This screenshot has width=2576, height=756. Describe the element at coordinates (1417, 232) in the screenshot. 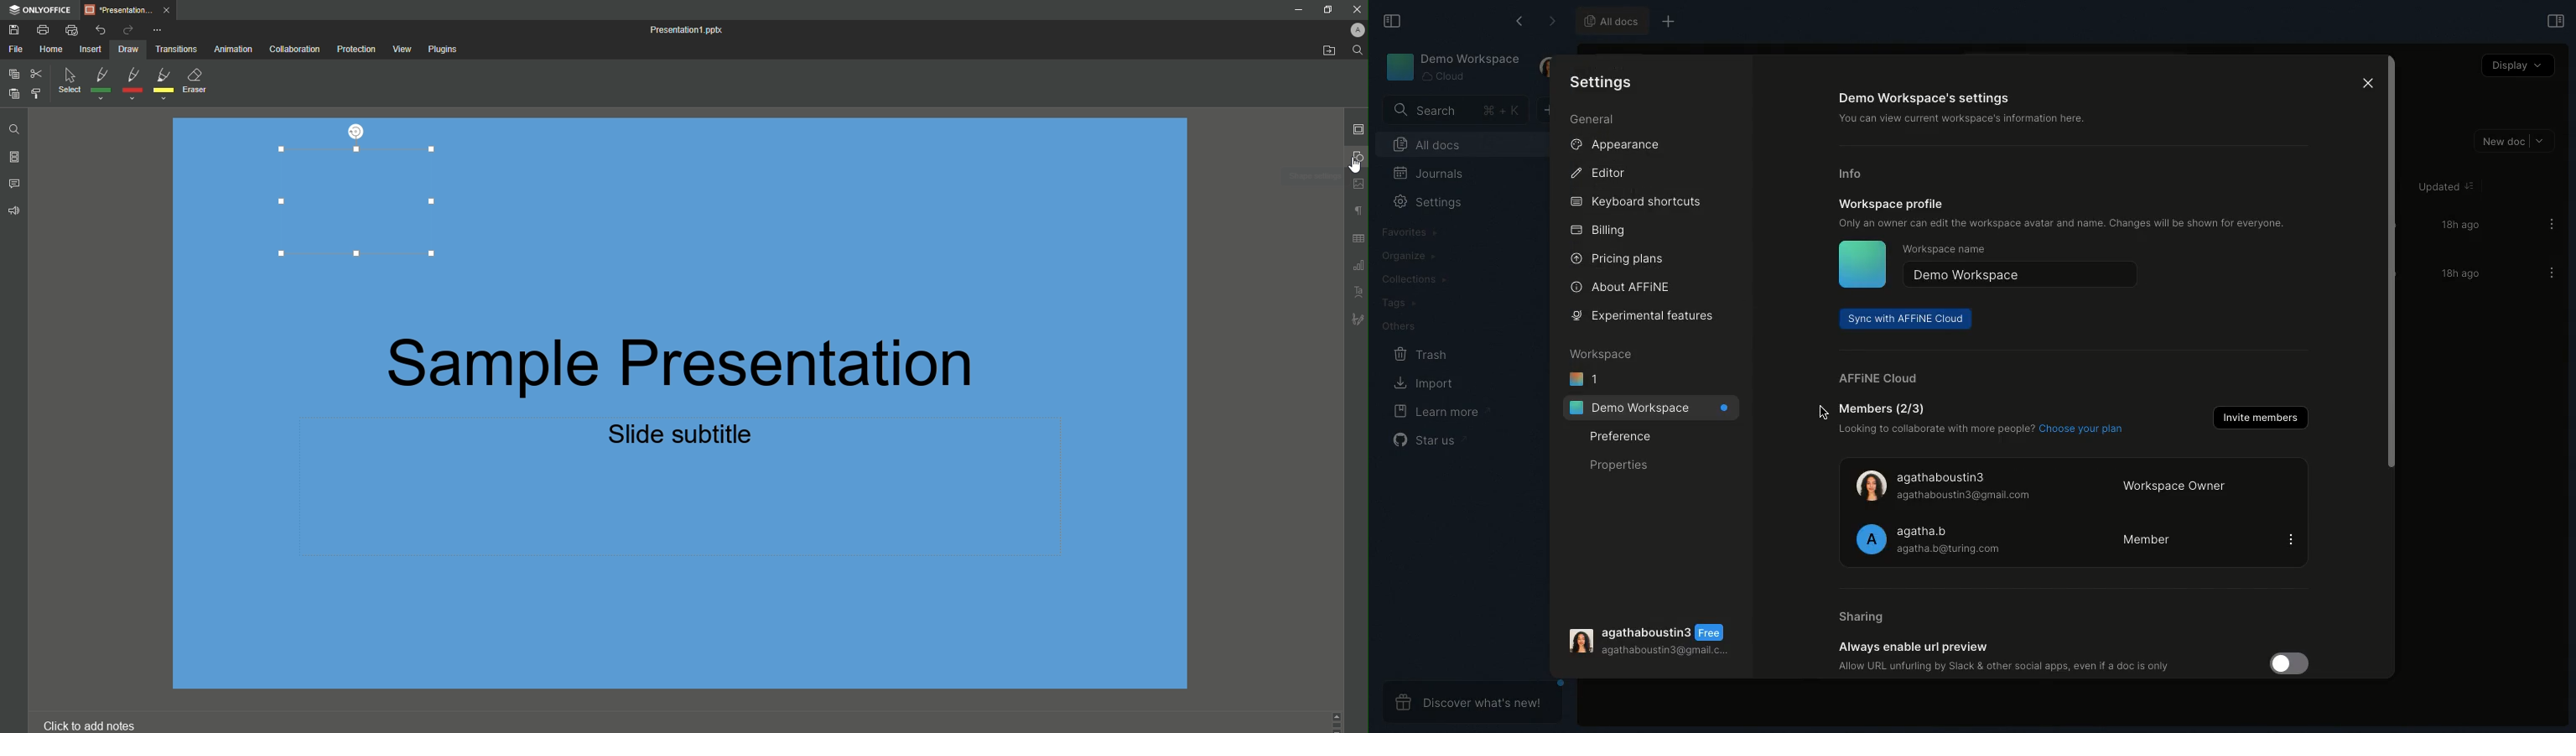

I see `Favorites` at that location.